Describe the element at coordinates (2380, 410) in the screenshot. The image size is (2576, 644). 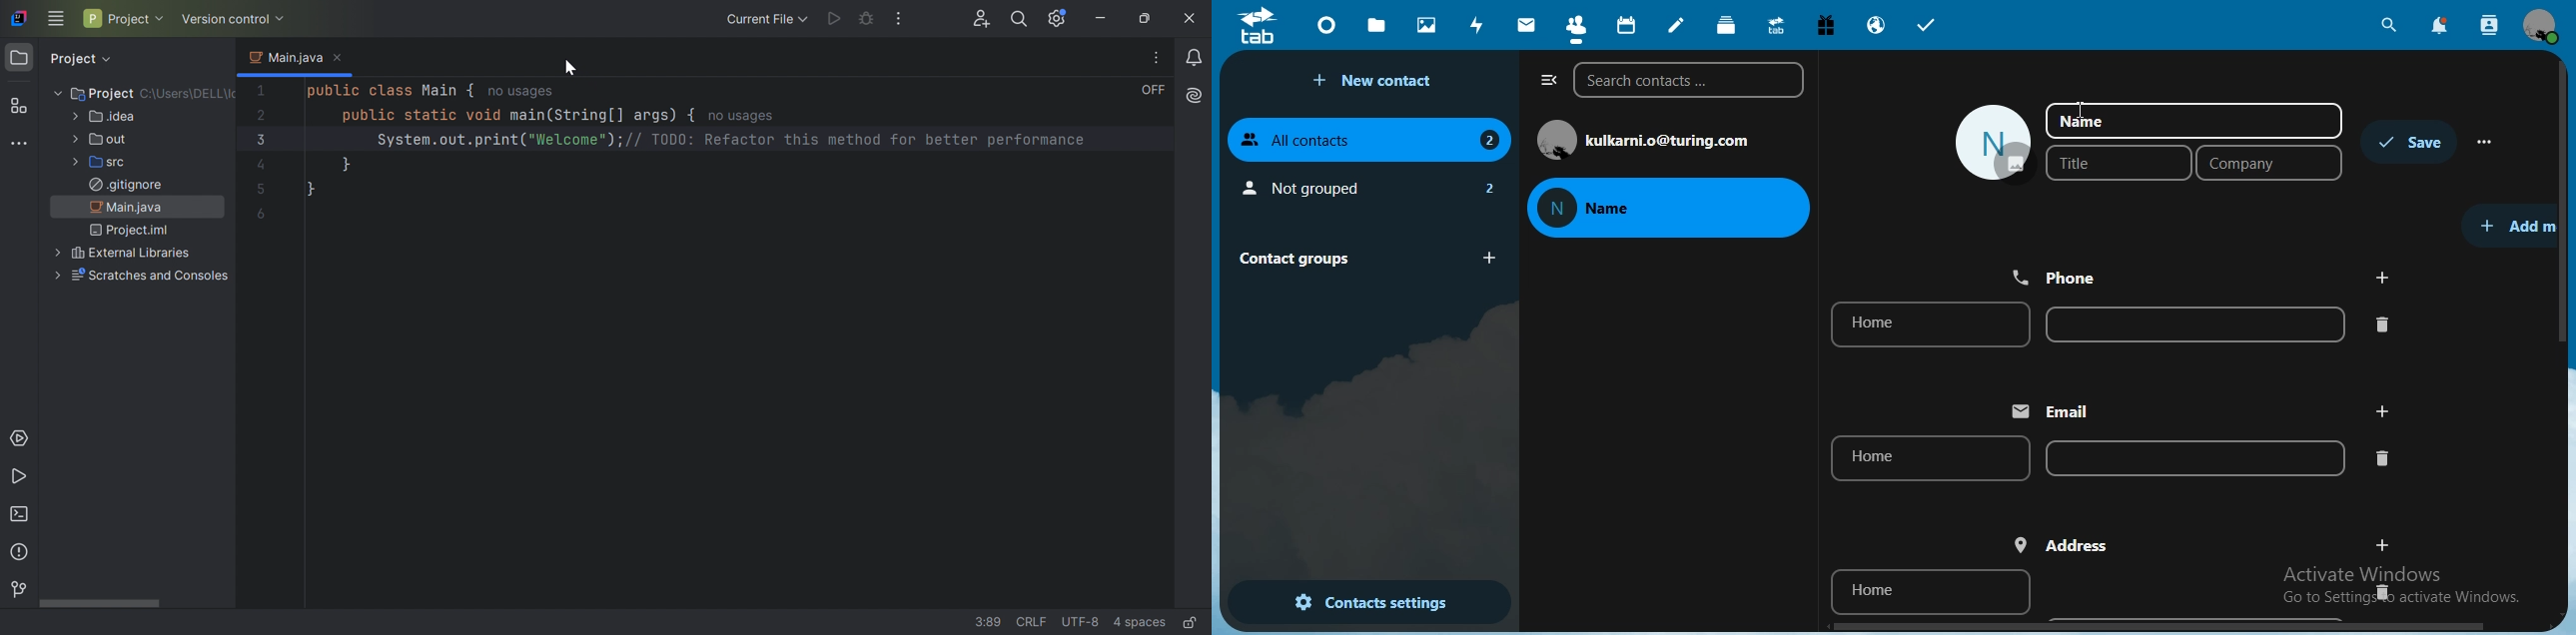
I see `add` at that location.